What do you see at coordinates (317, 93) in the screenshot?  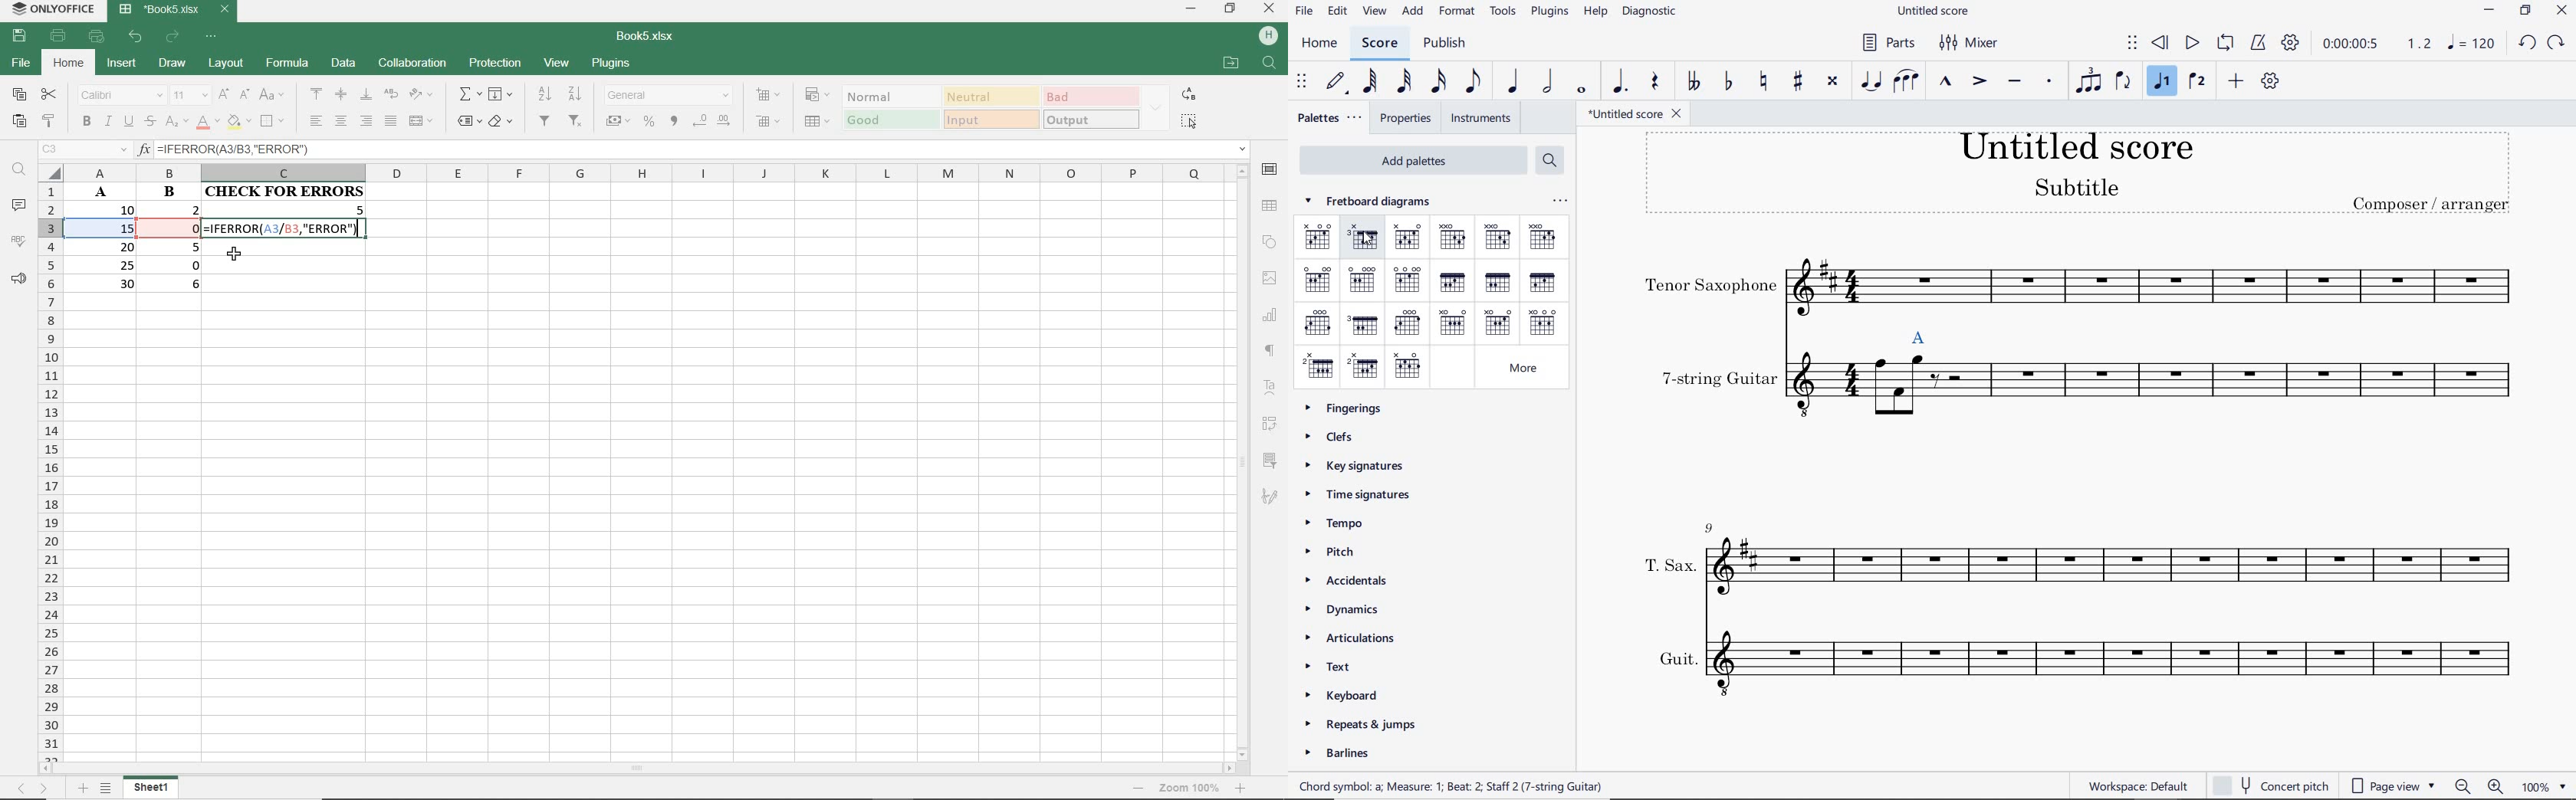 I see `ALIGN TOP` at bounding box center [317, 93].